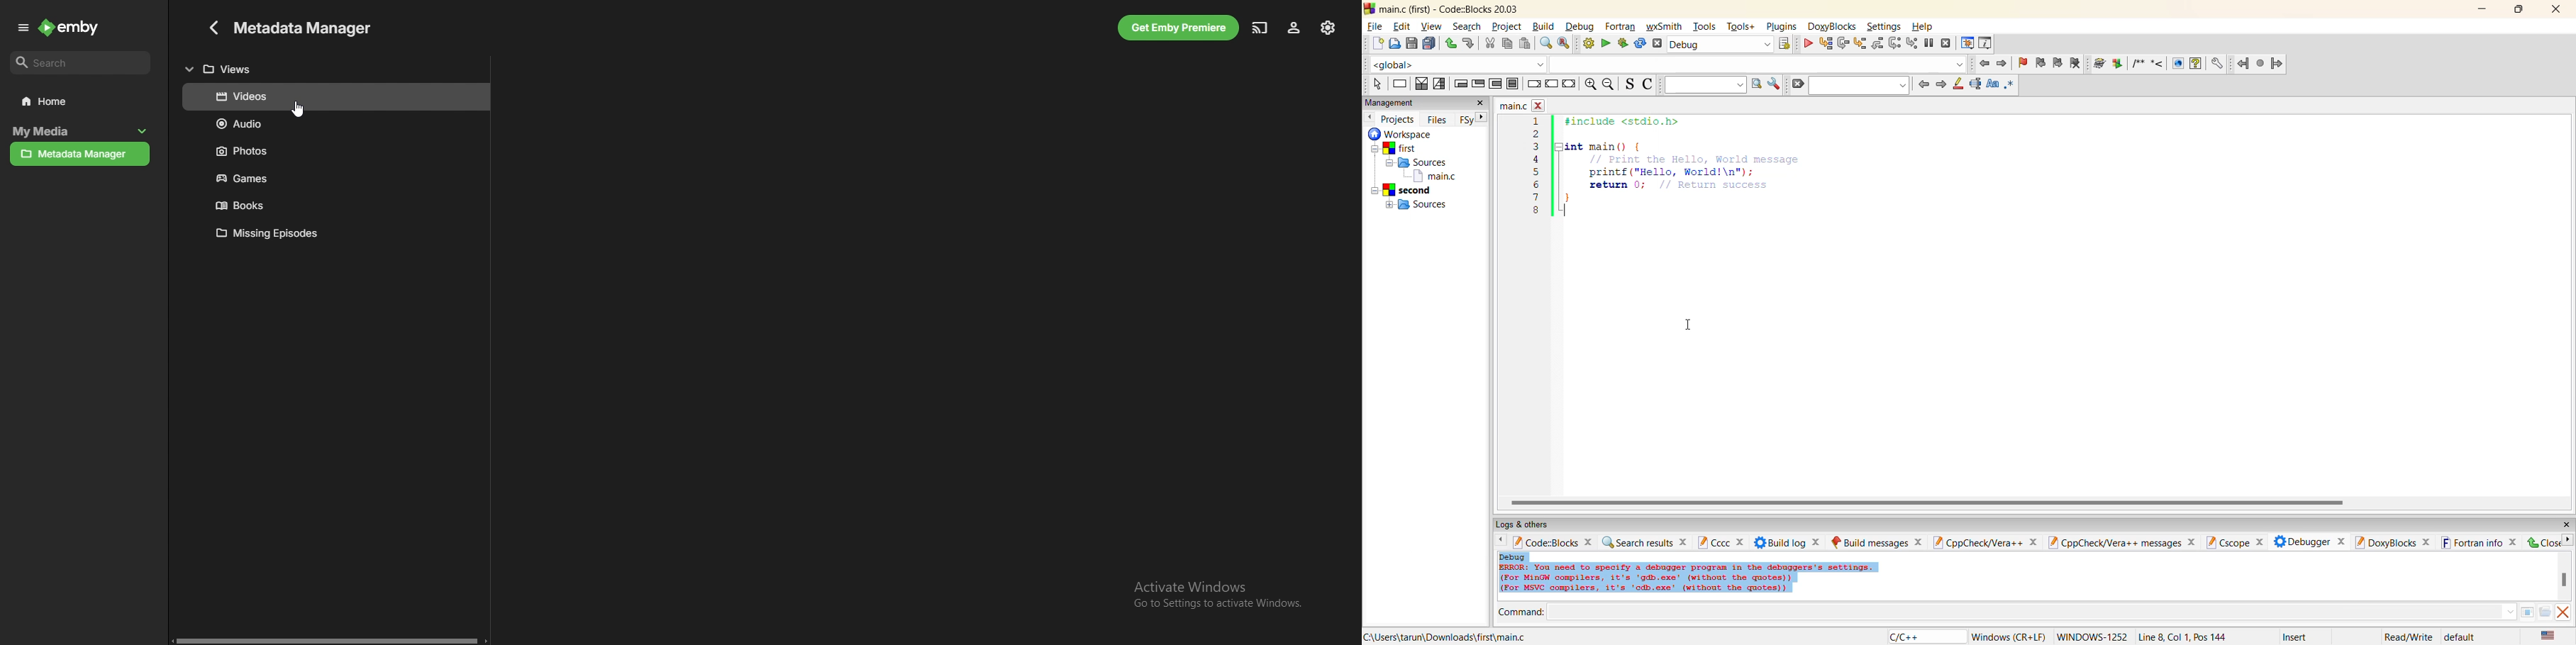  What do you see at coordinates (2091, 636) in the screenshot?
I see `WINDOWS-1252` at bounding box center [2091, 636].